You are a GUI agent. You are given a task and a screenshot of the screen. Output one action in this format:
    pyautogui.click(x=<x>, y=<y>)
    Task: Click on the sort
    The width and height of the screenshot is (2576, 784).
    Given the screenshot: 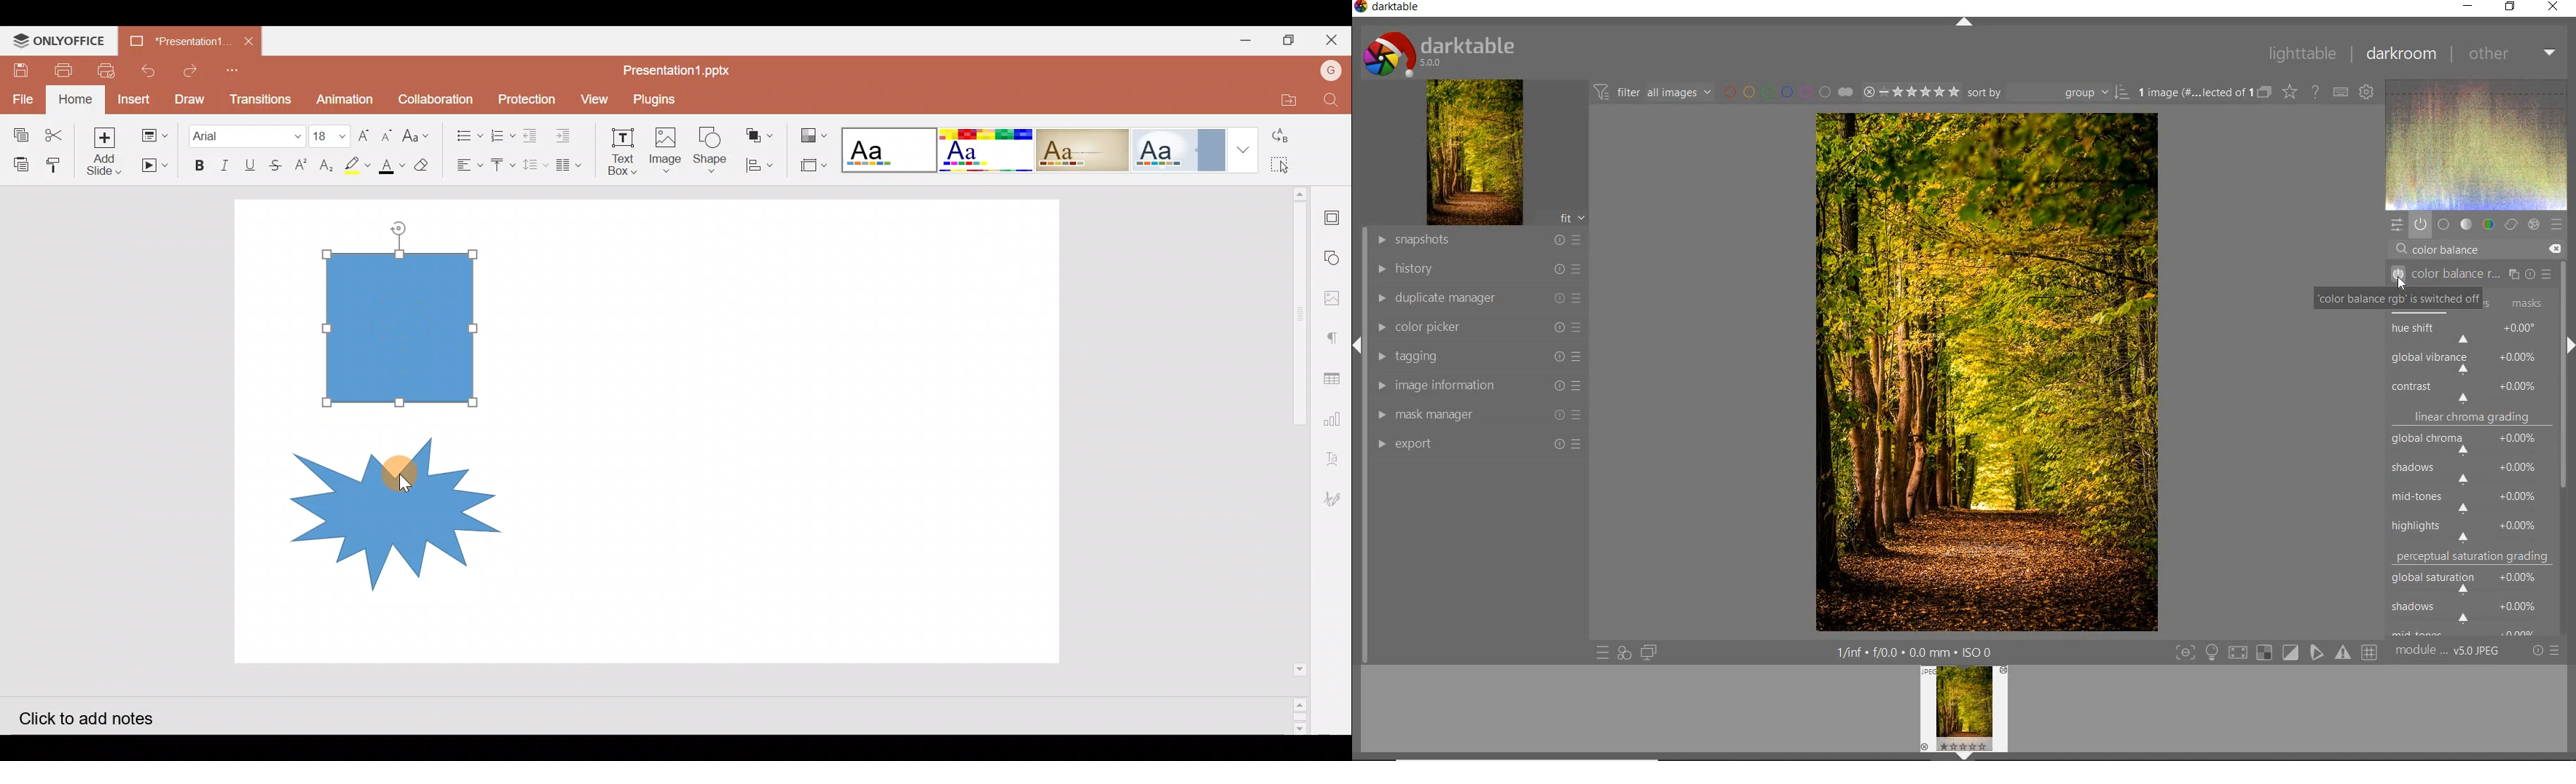 What is the action you would take?
    pyautogui.click(x=2048, y=93)
    